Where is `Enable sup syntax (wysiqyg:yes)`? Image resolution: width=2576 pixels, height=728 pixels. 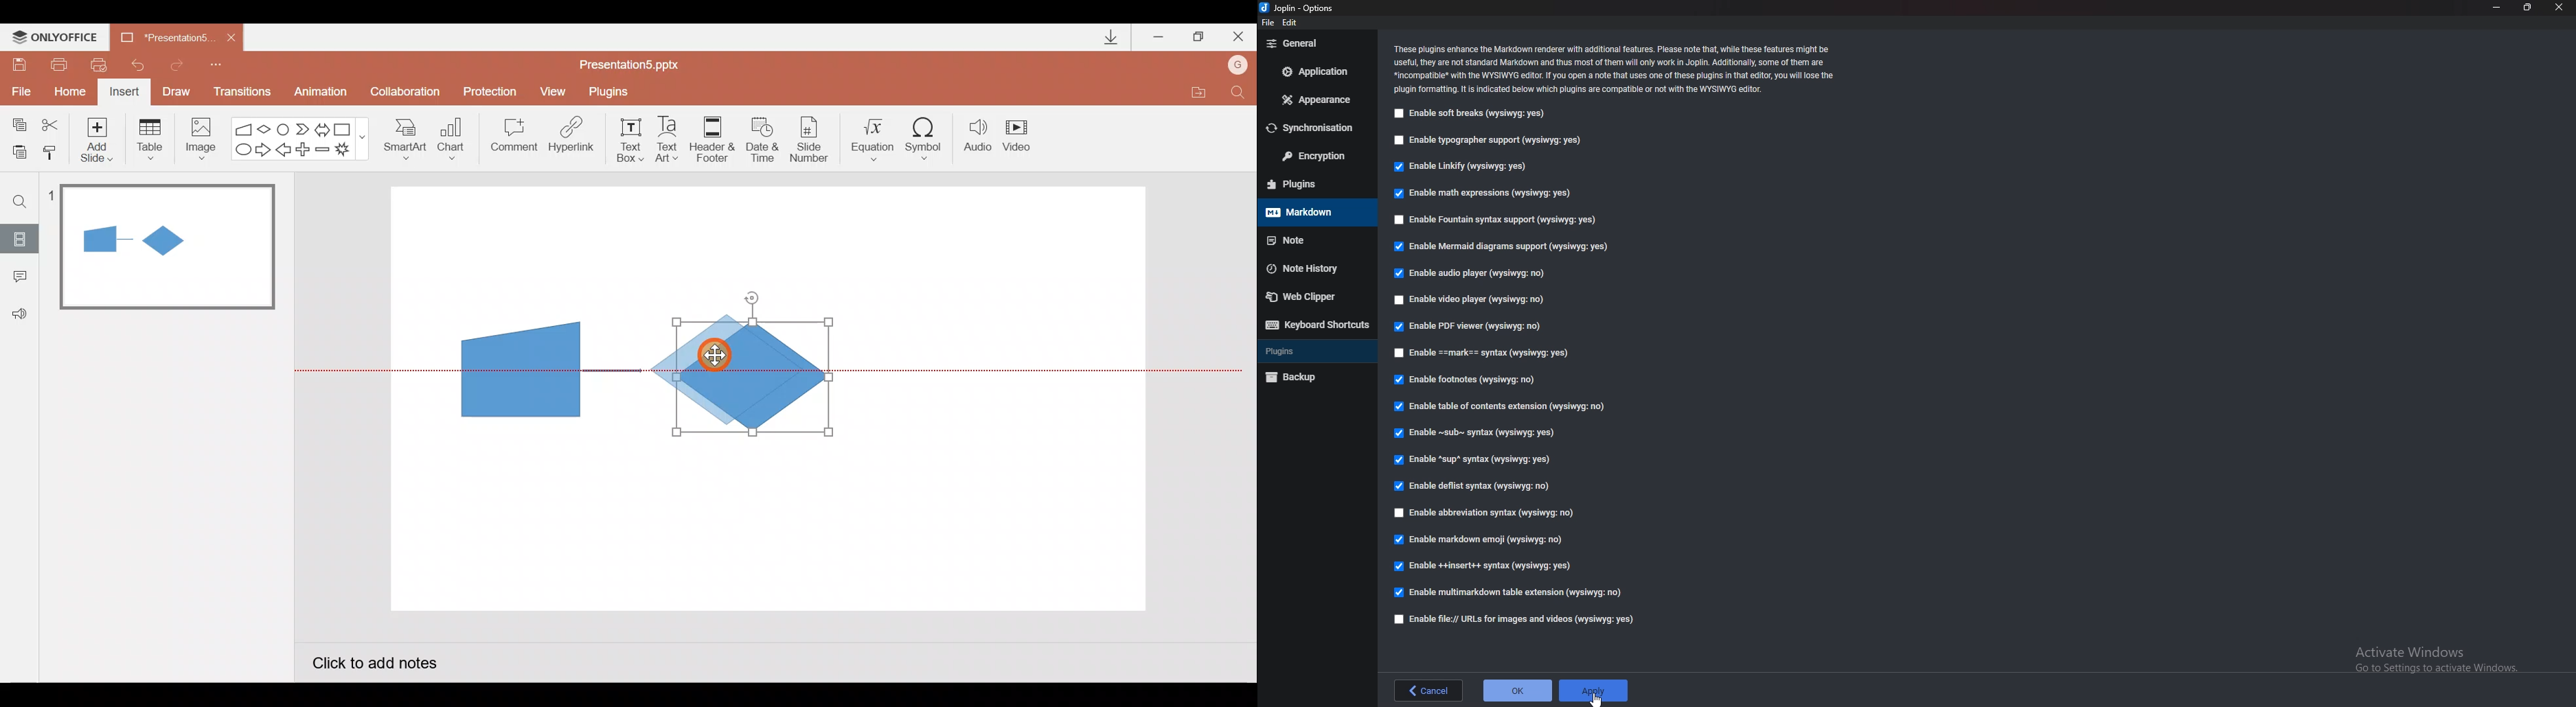
Enable sup syntax (wysiqyg:yes) is located at coordinates (1474, 462).